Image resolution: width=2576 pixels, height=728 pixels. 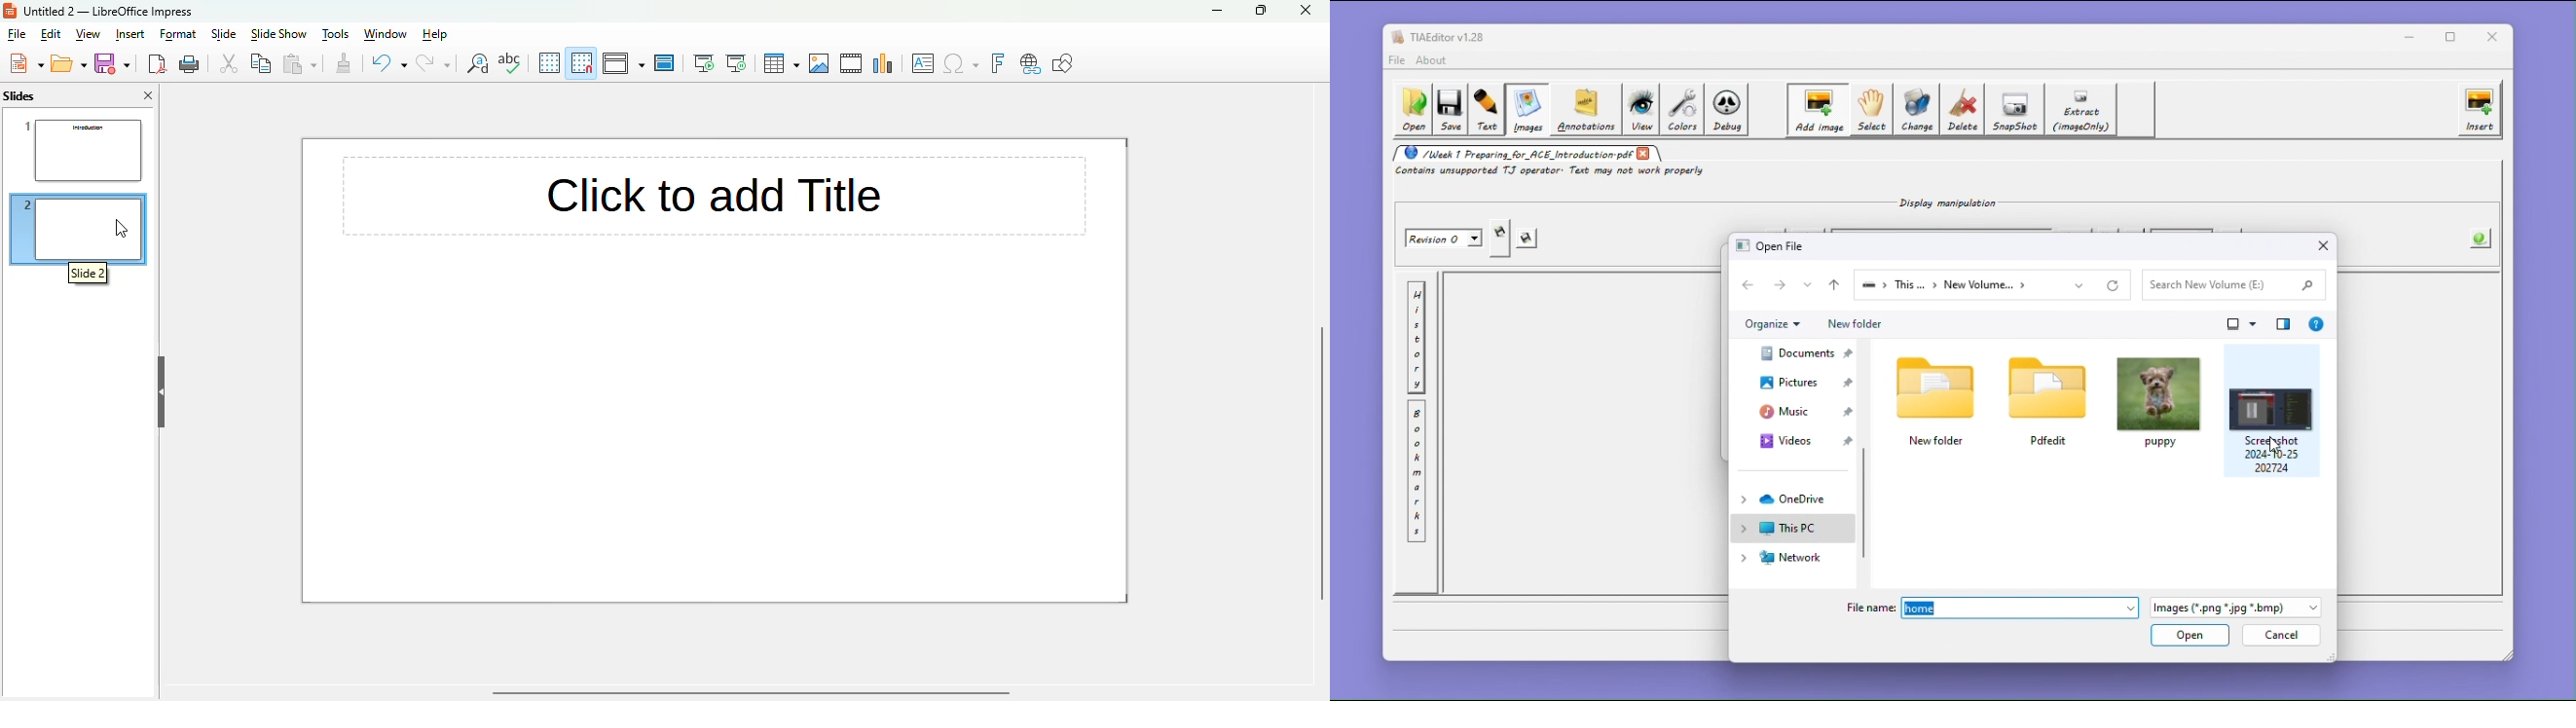 What do you see at coordinates (2482, 237) in the screenshot?
I see `The information About the PDF opened` at bounding box center [2482, 237].